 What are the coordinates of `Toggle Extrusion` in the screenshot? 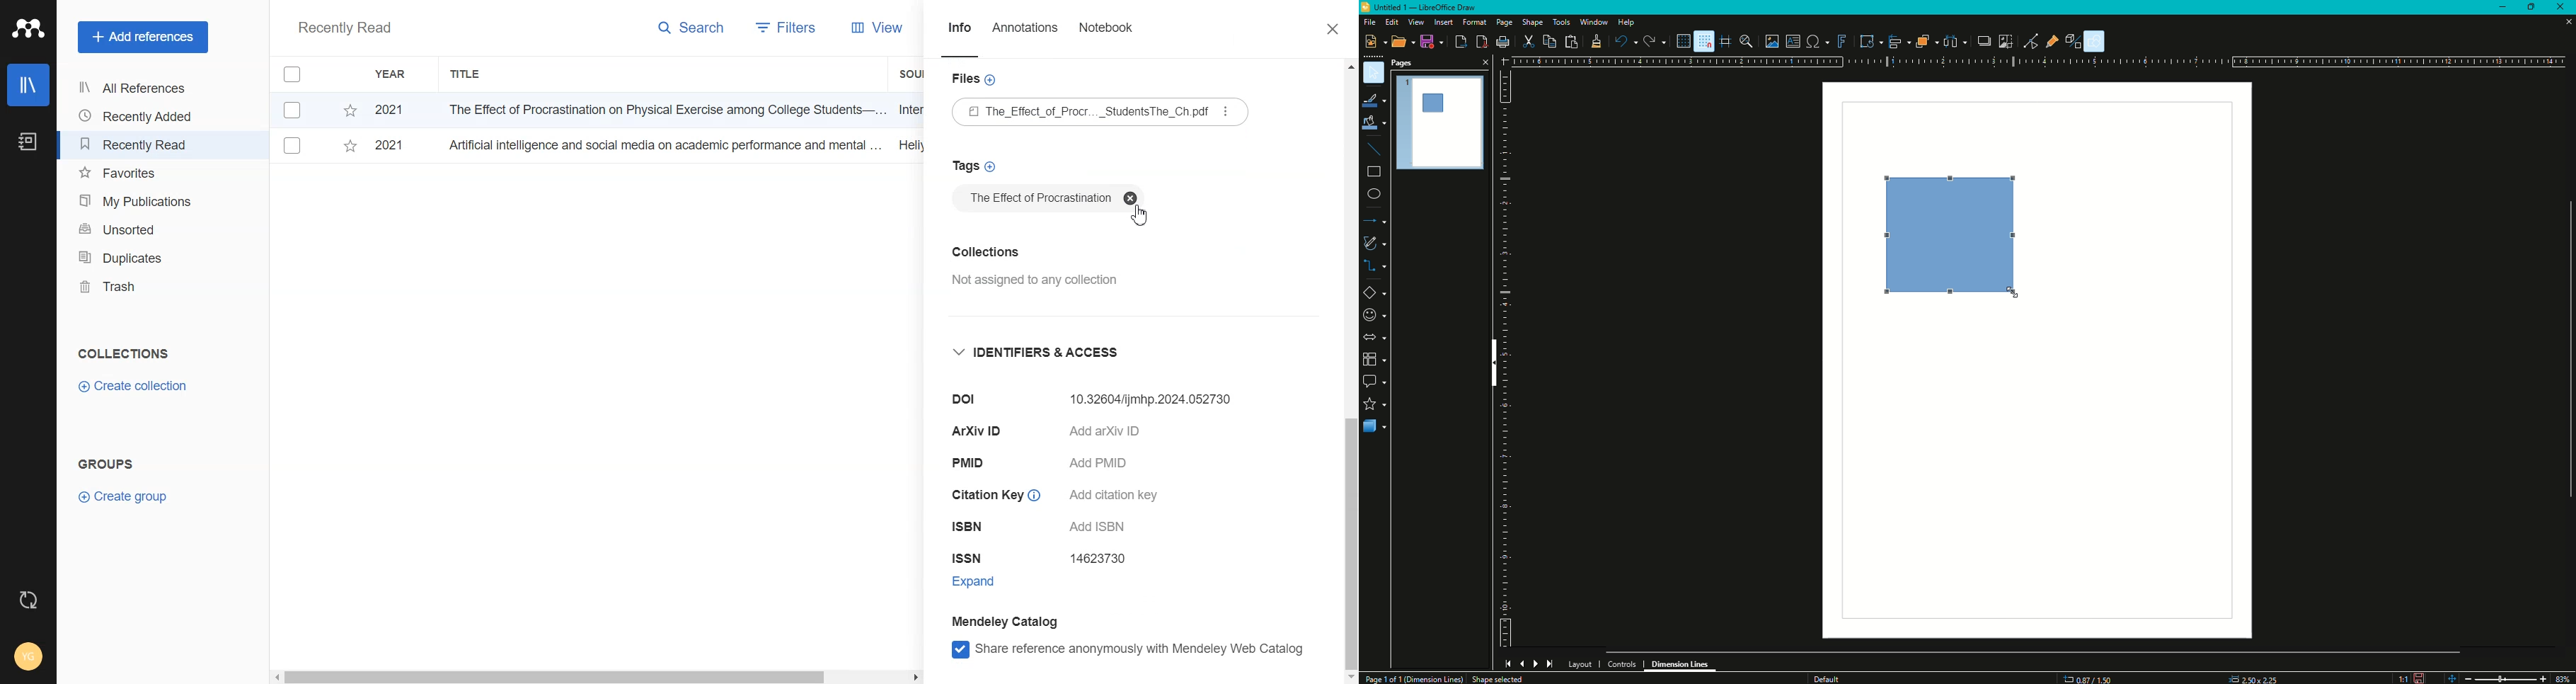 It's located at (2077, 40).